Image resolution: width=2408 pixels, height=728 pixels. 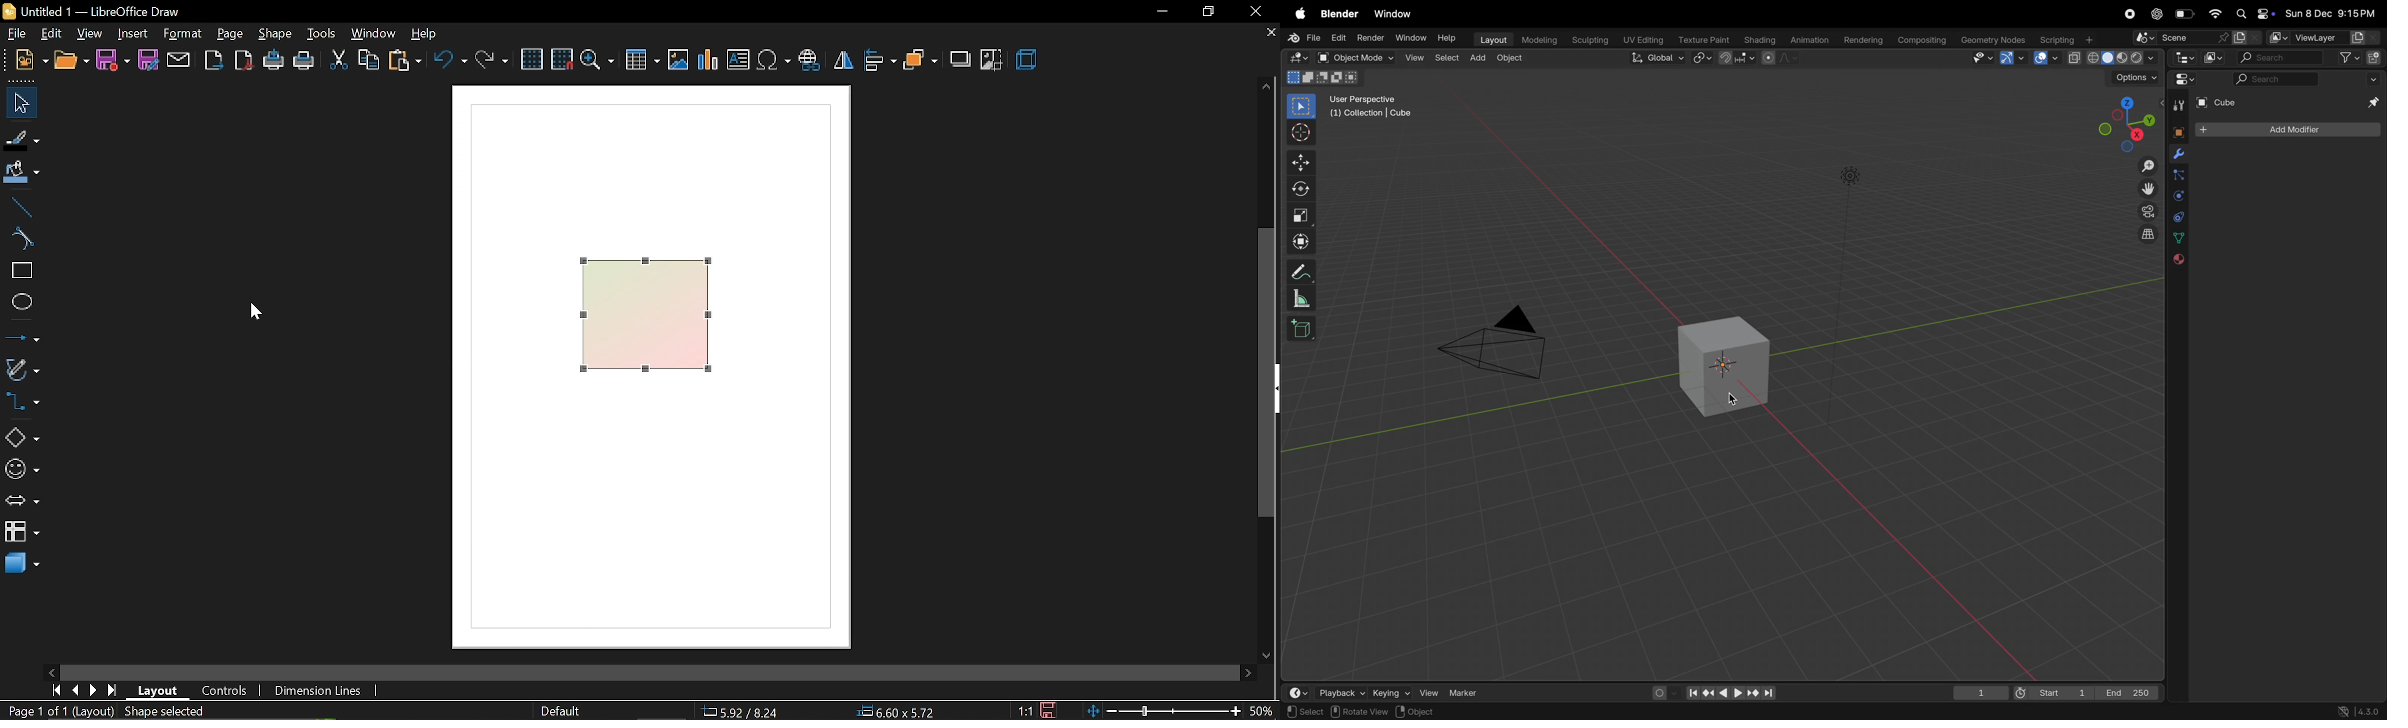 What do you see at coordinates (2371, 104) in the screenshot?
I see `toggle pin id` at bounding box center [2371, 104].